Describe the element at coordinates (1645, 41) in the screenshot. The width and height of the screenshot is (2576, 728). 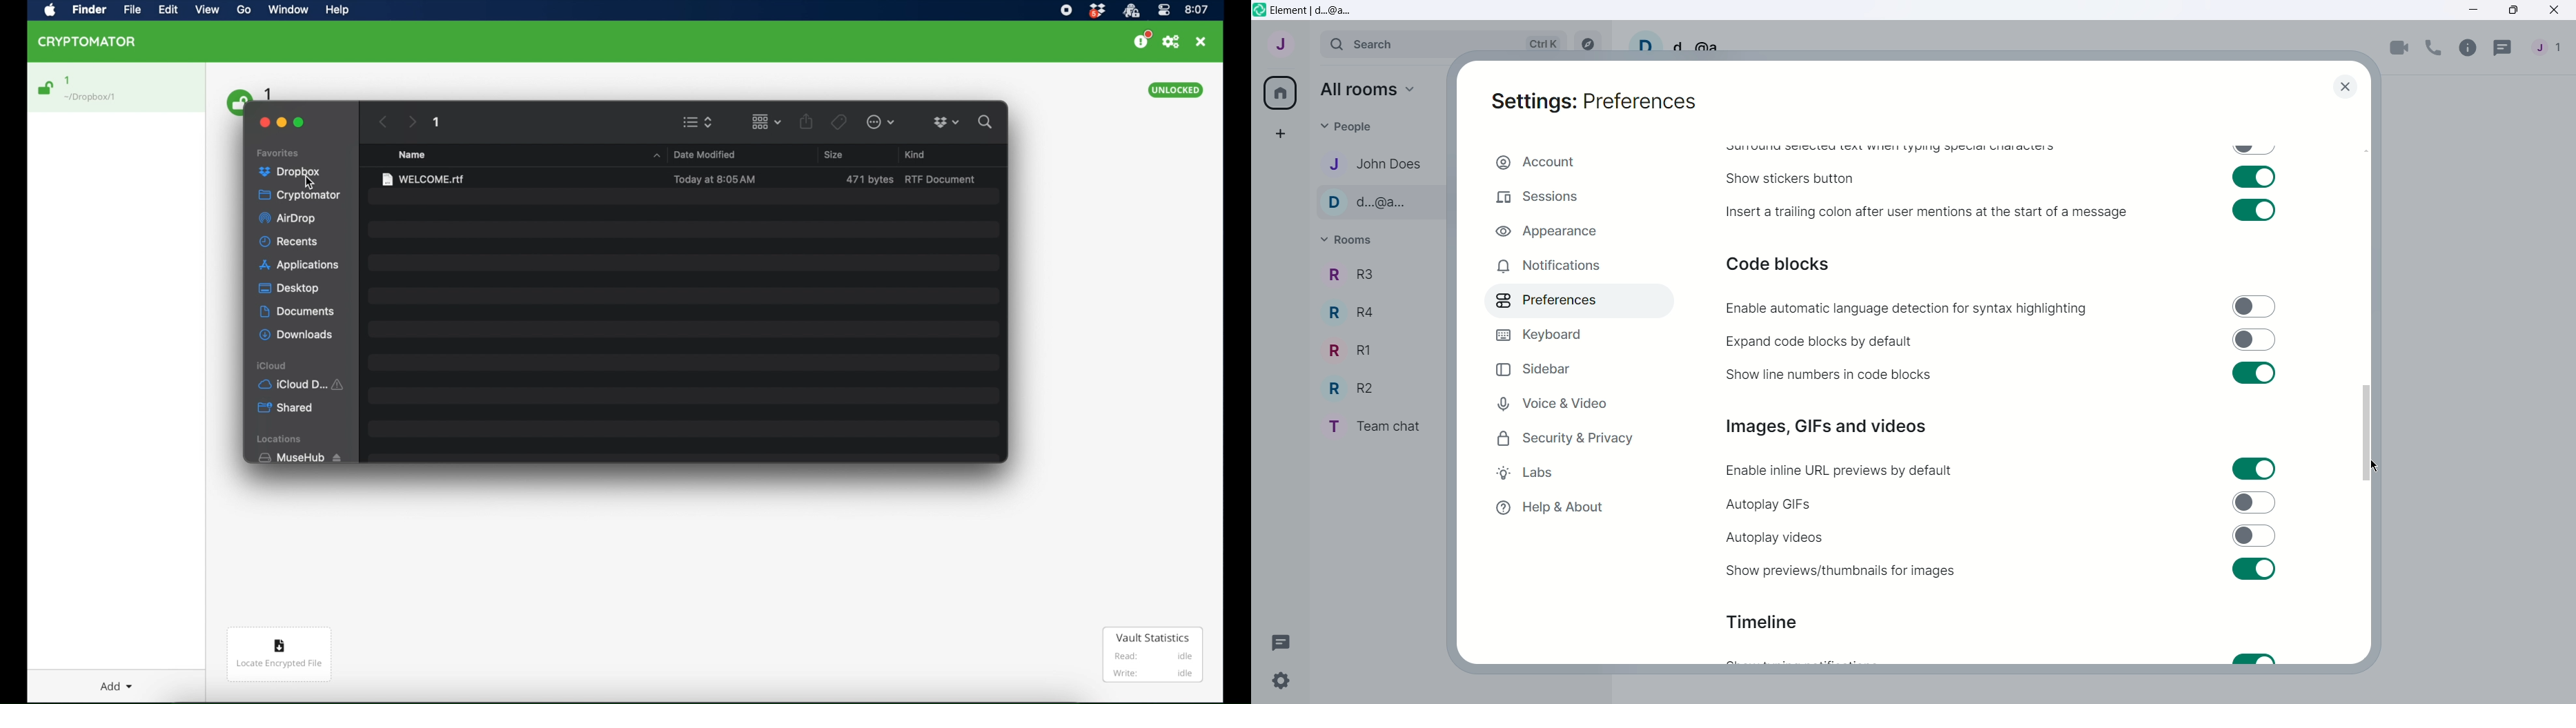
I see `User profile picture and settings` at that location.